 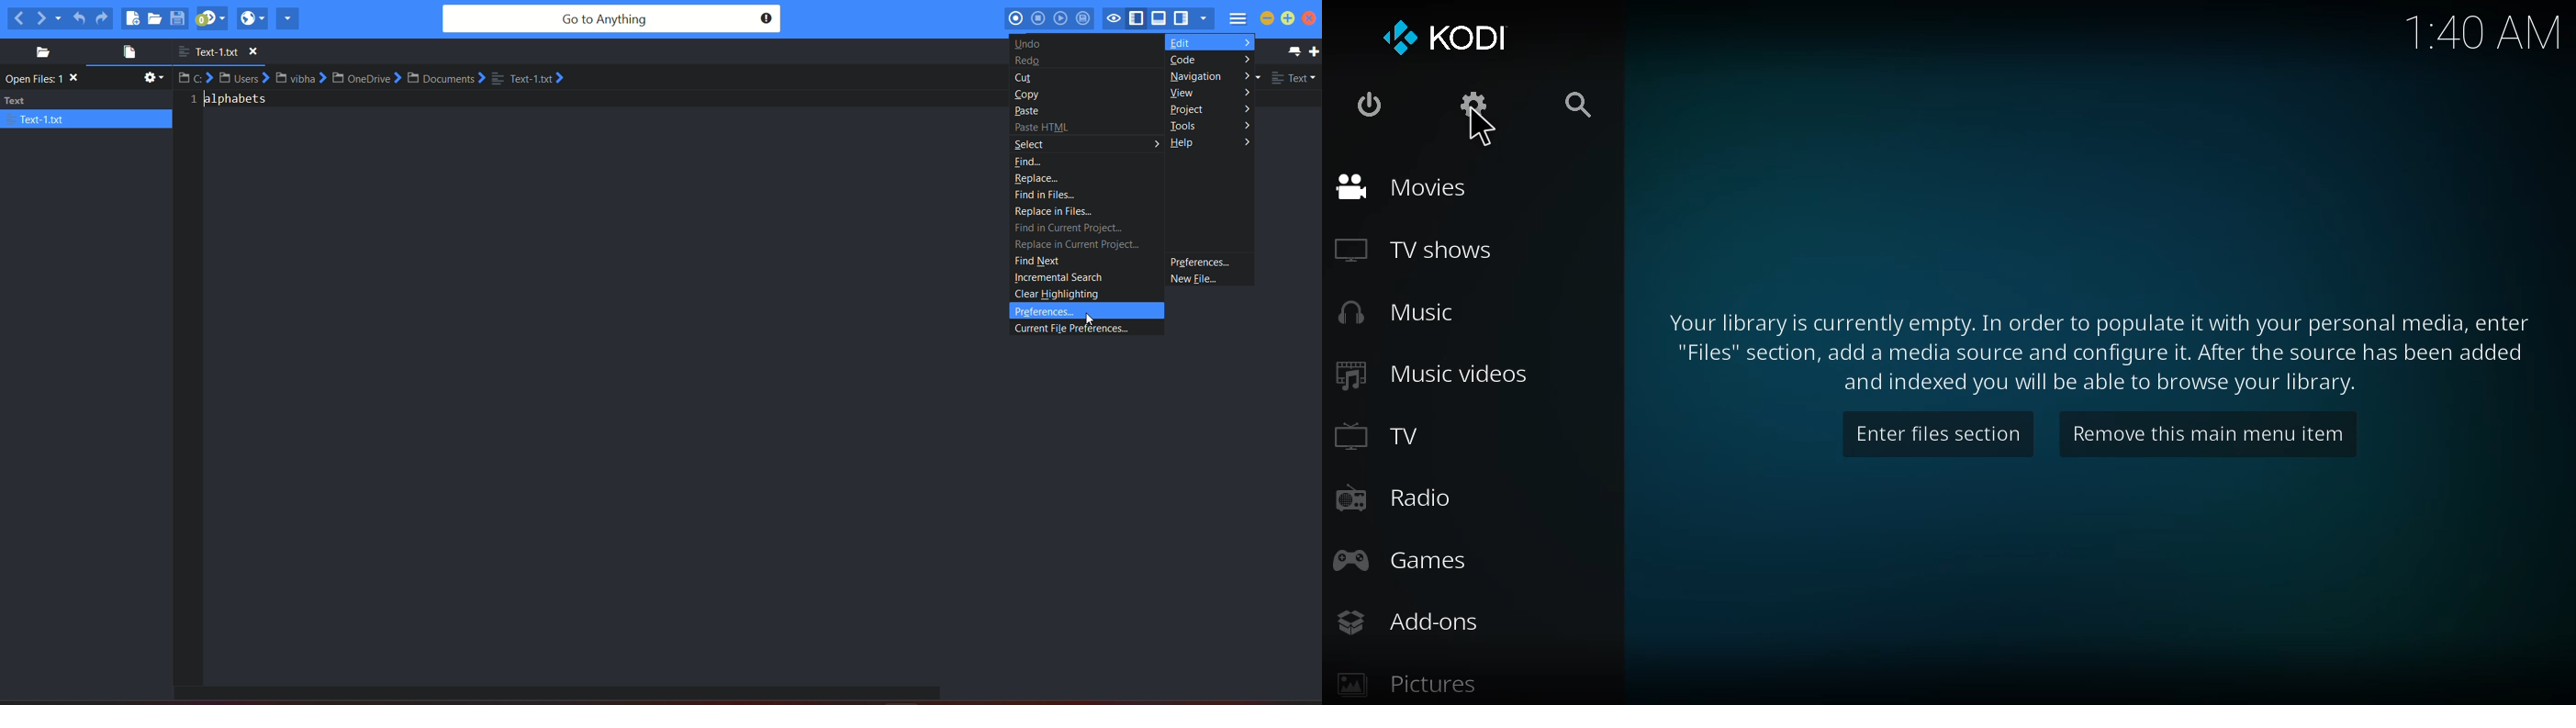 I want to click on view, so click(x=1185, y=92).